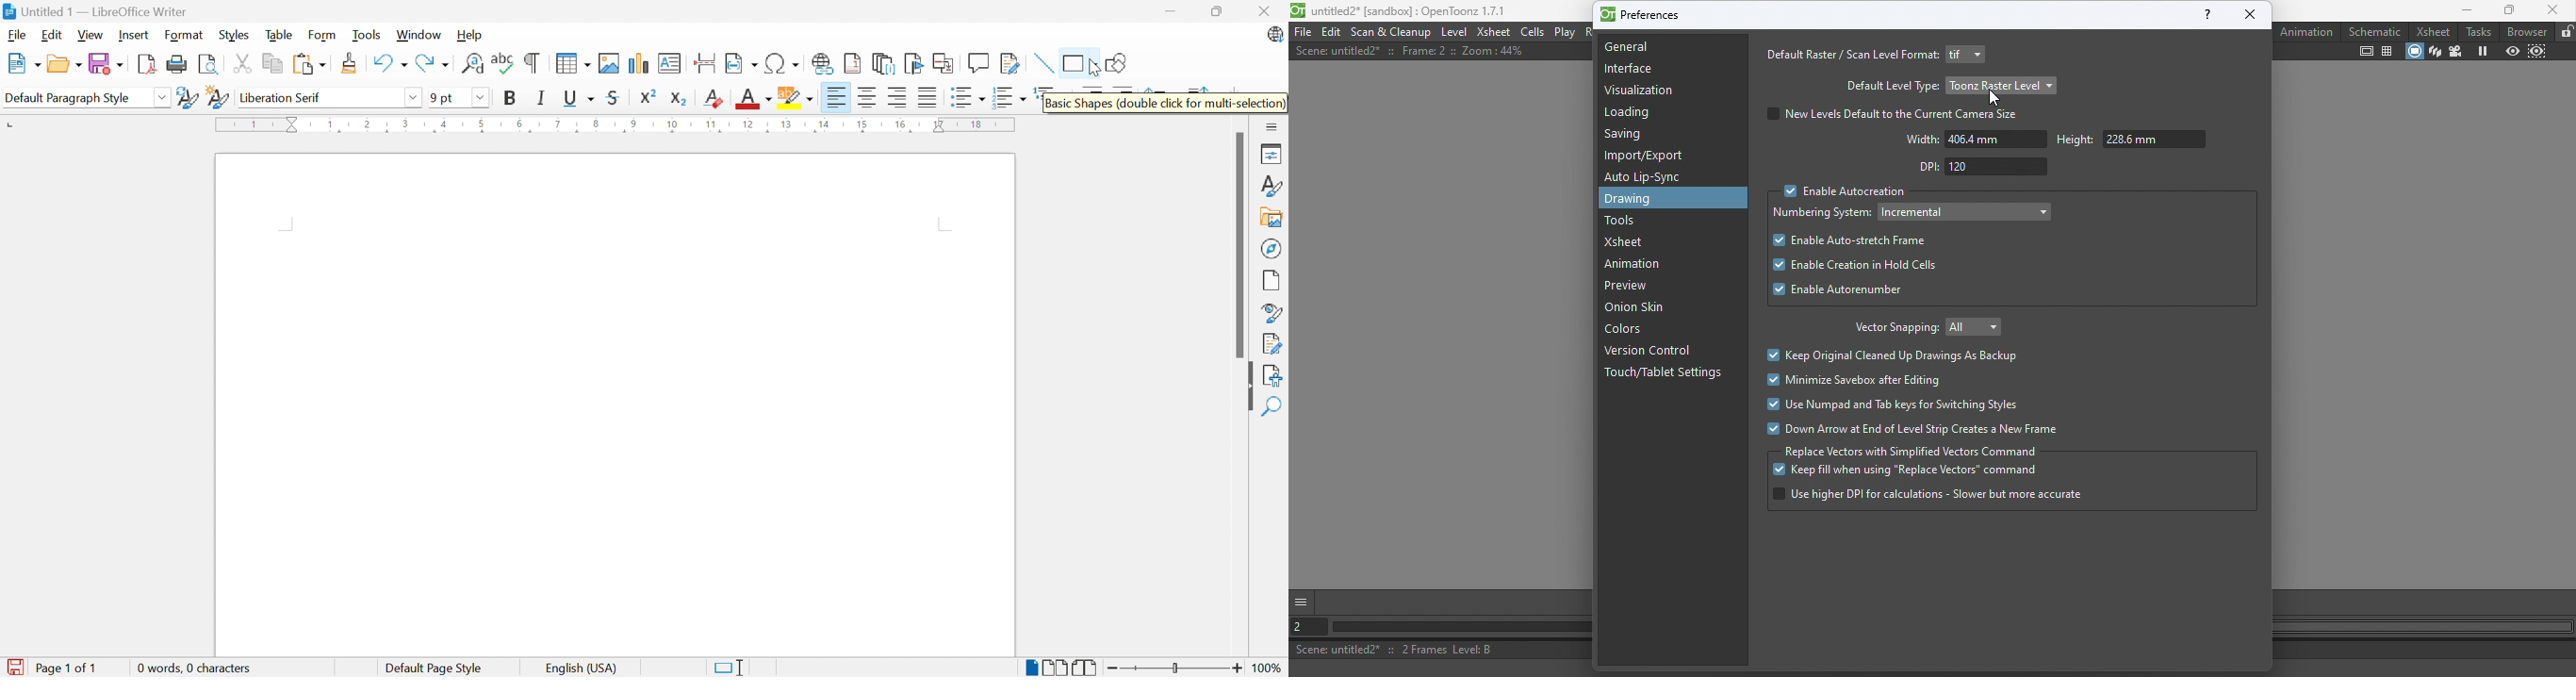 This screenshot has height=700, width=2576. What do you see at coordinates (582, 668) in the screenshot?
I see `English (USA)` at bounding box center [582, 668].